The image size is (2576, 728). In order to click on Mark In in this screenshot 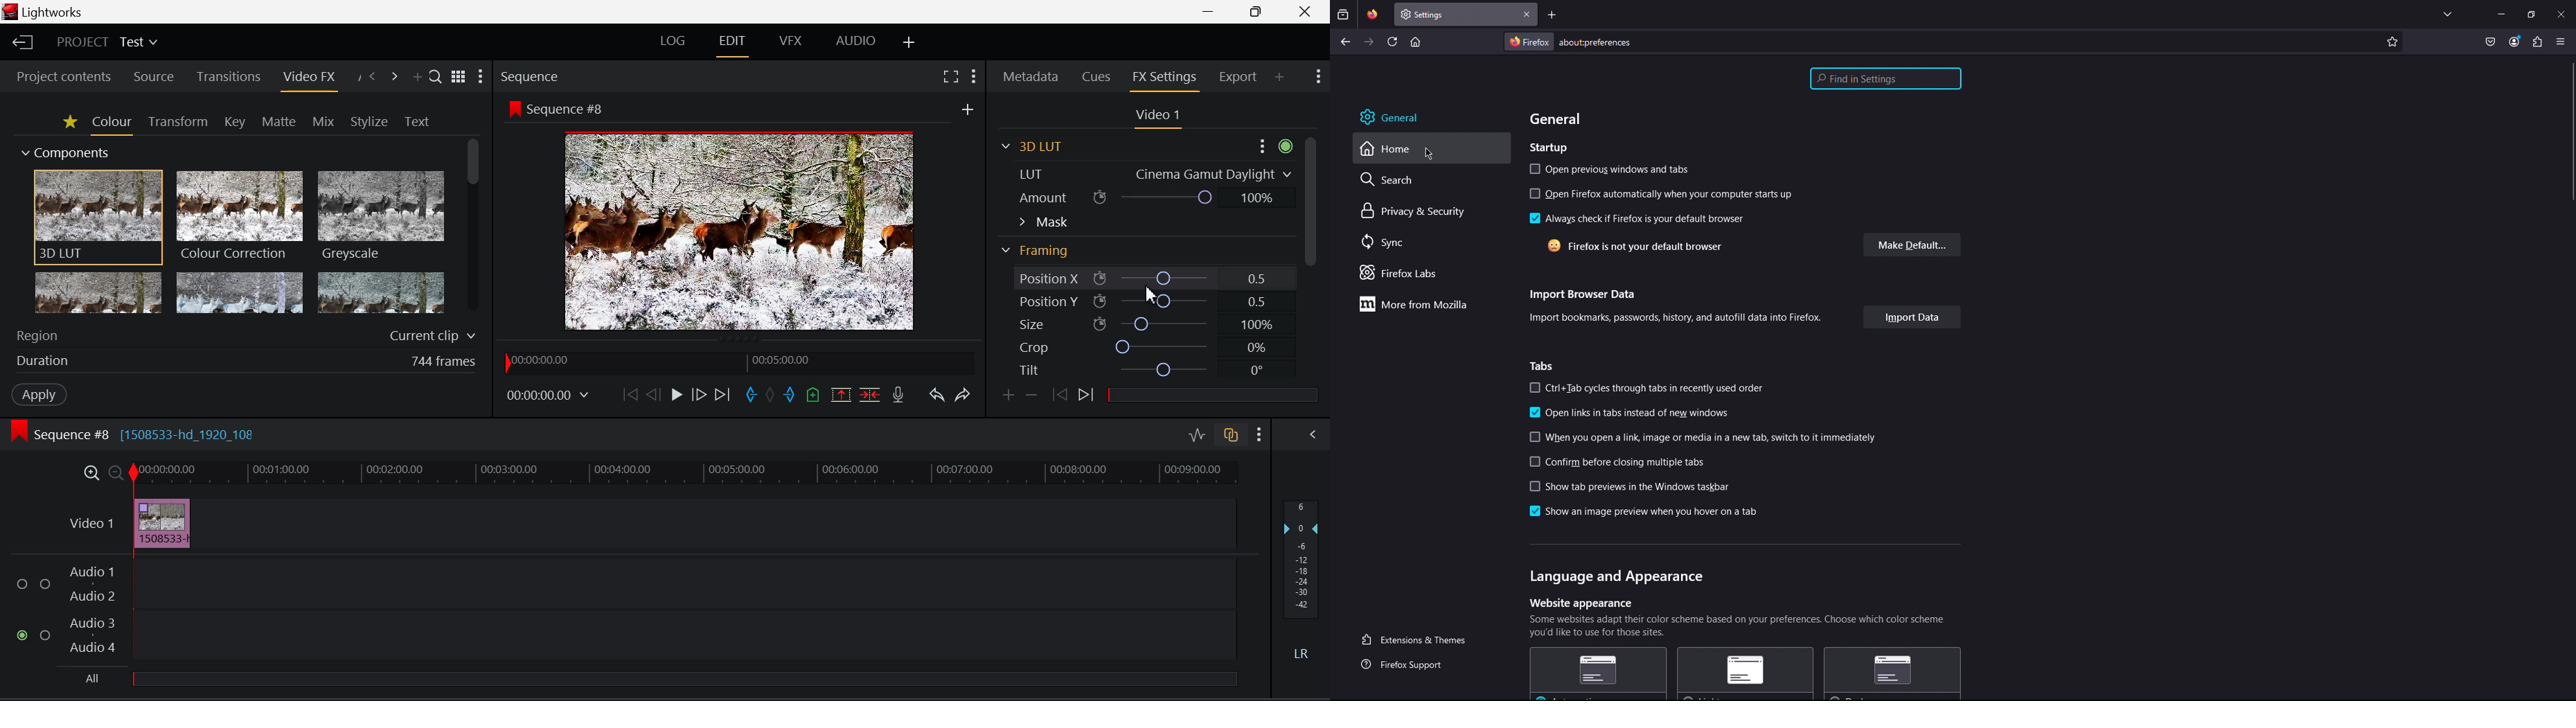, I will do `click(751, 396)`.